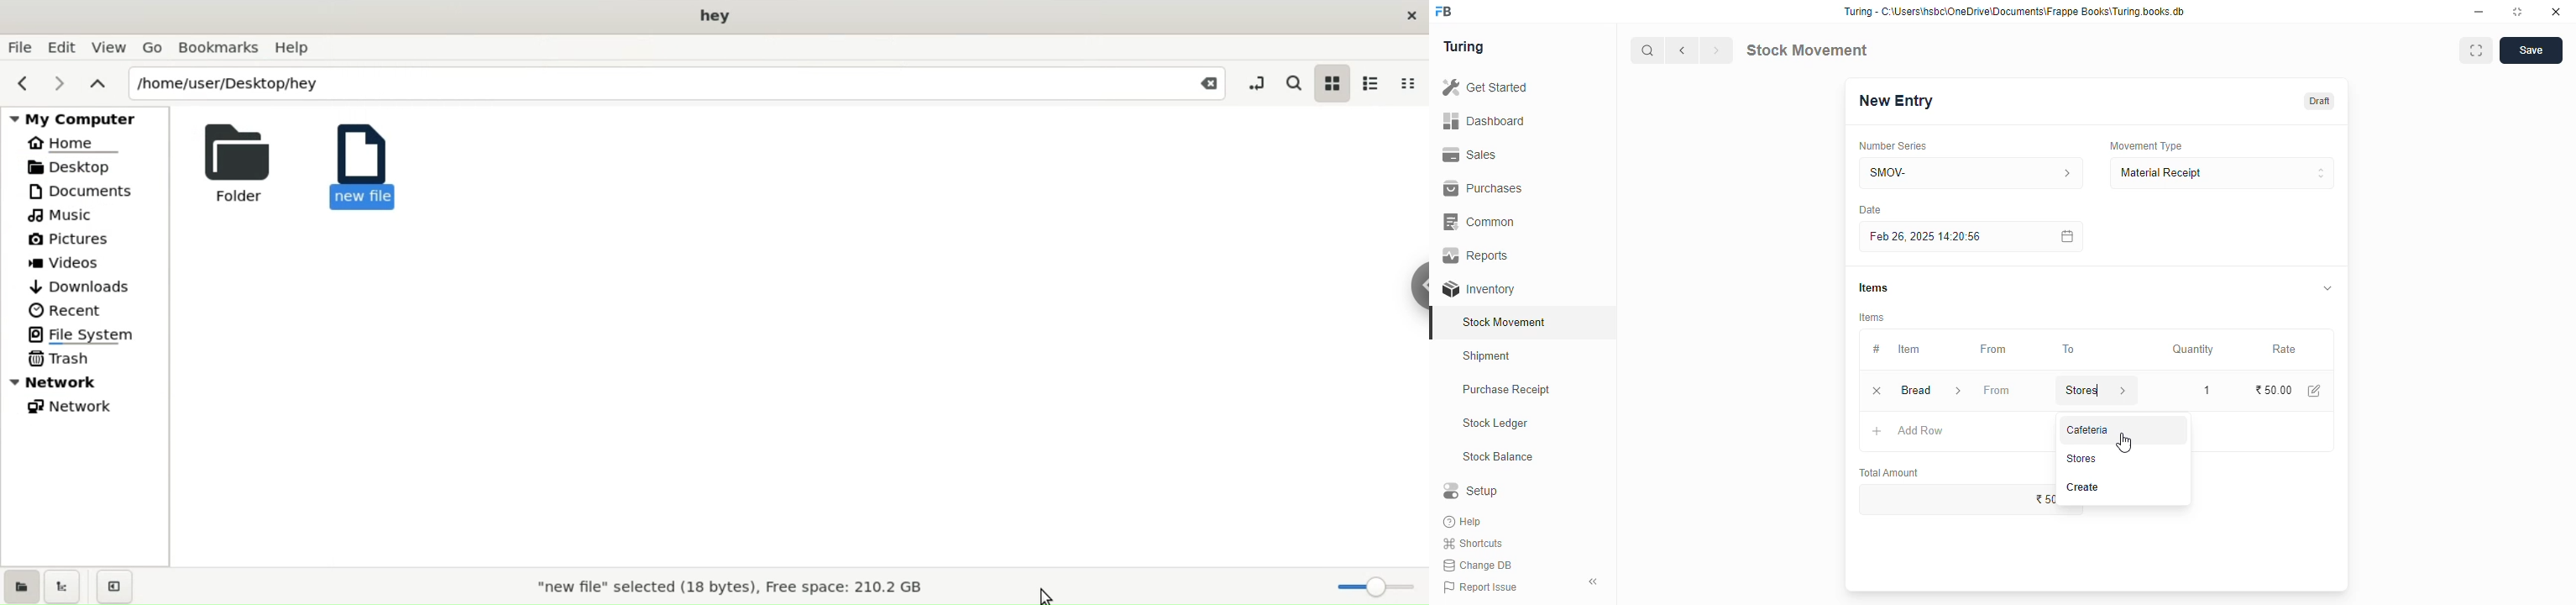 The image size is (2576, 616). What do you see at coordinates (2315, 391) in the screenshot?
I see `edit` at bounding box center [2315, 391].